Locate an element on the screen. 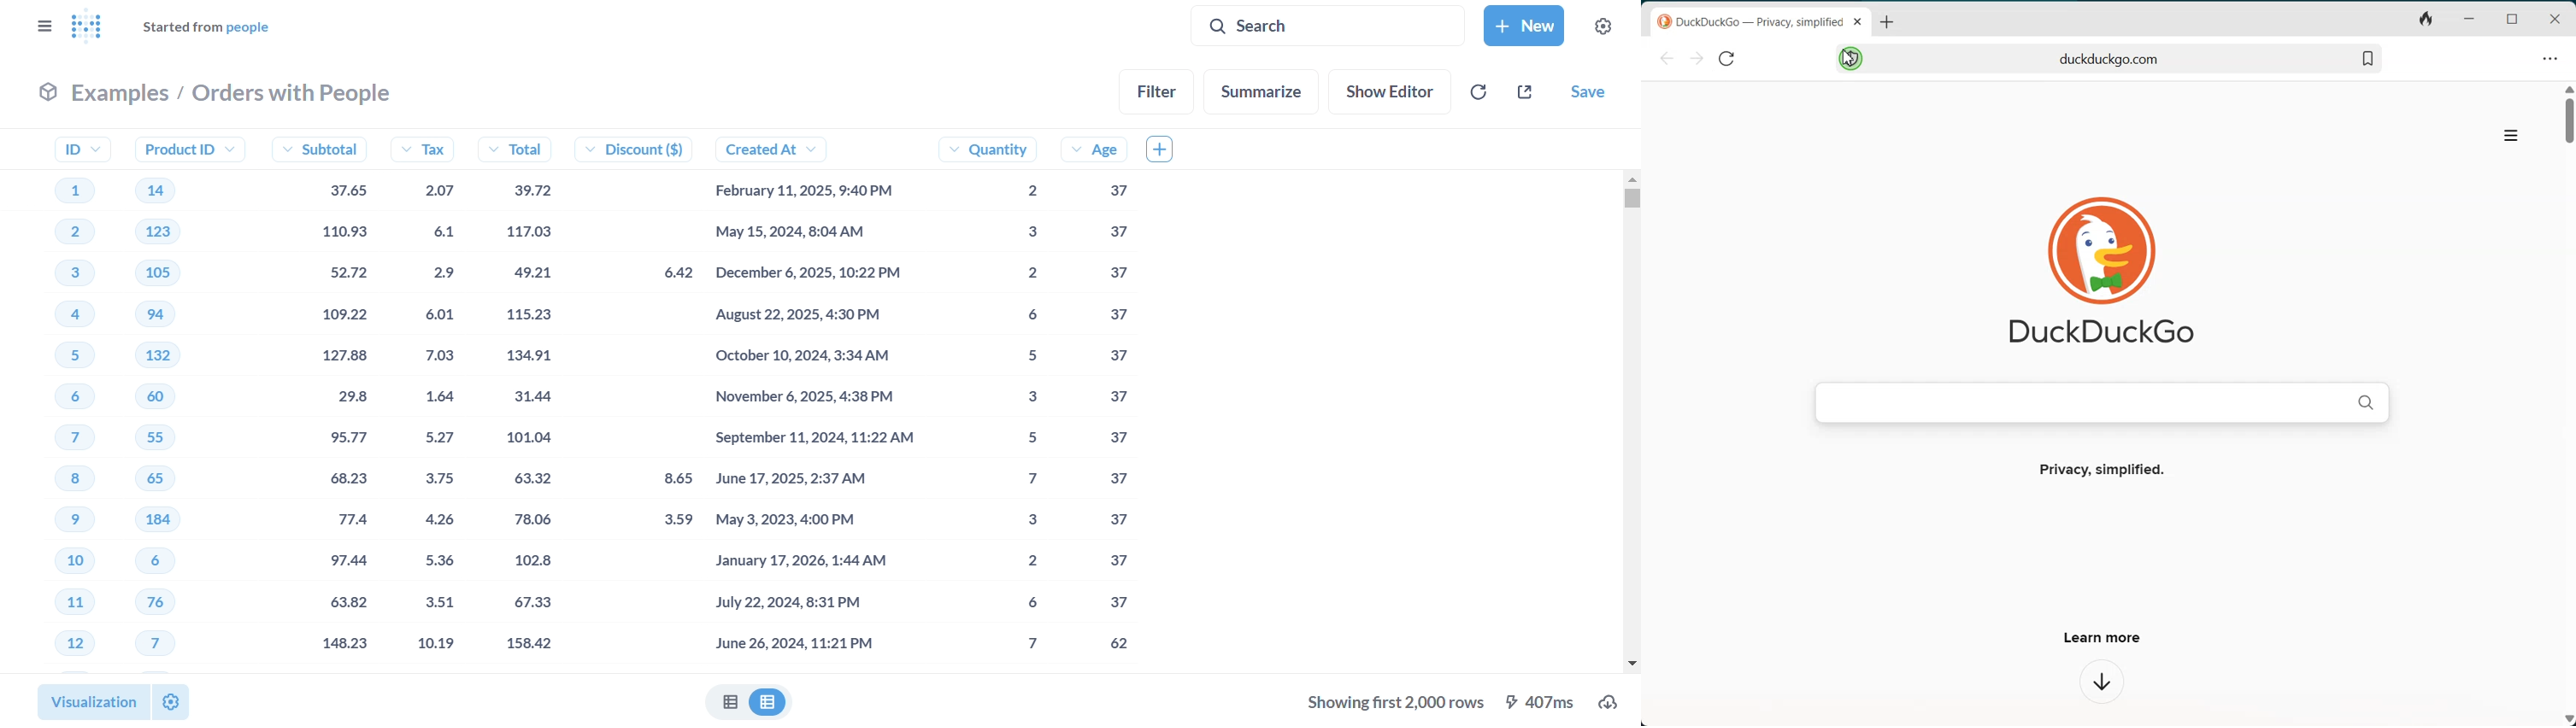 Image resolution: width=2576 pixels, height=728 pixels. logo is located at coordinates (96, 27).